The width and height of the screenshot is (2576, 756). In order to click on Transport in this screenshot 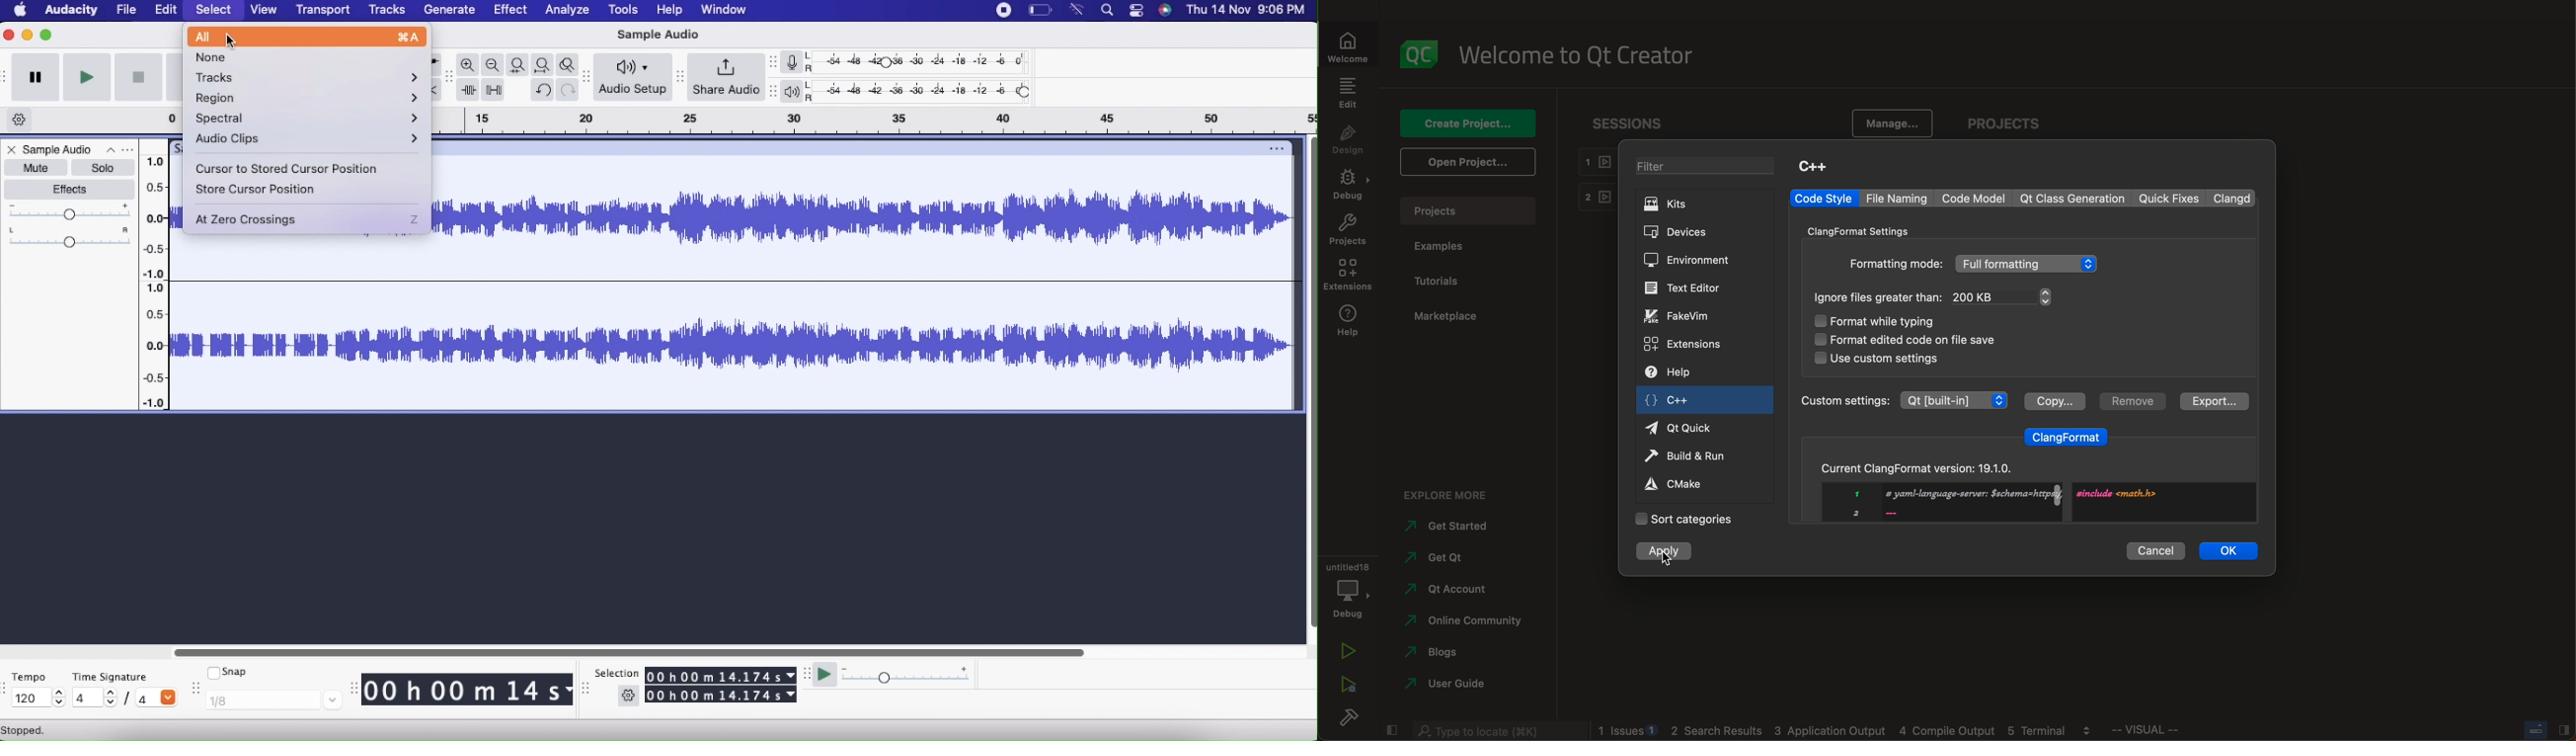, I will do `click(322, 11)`.